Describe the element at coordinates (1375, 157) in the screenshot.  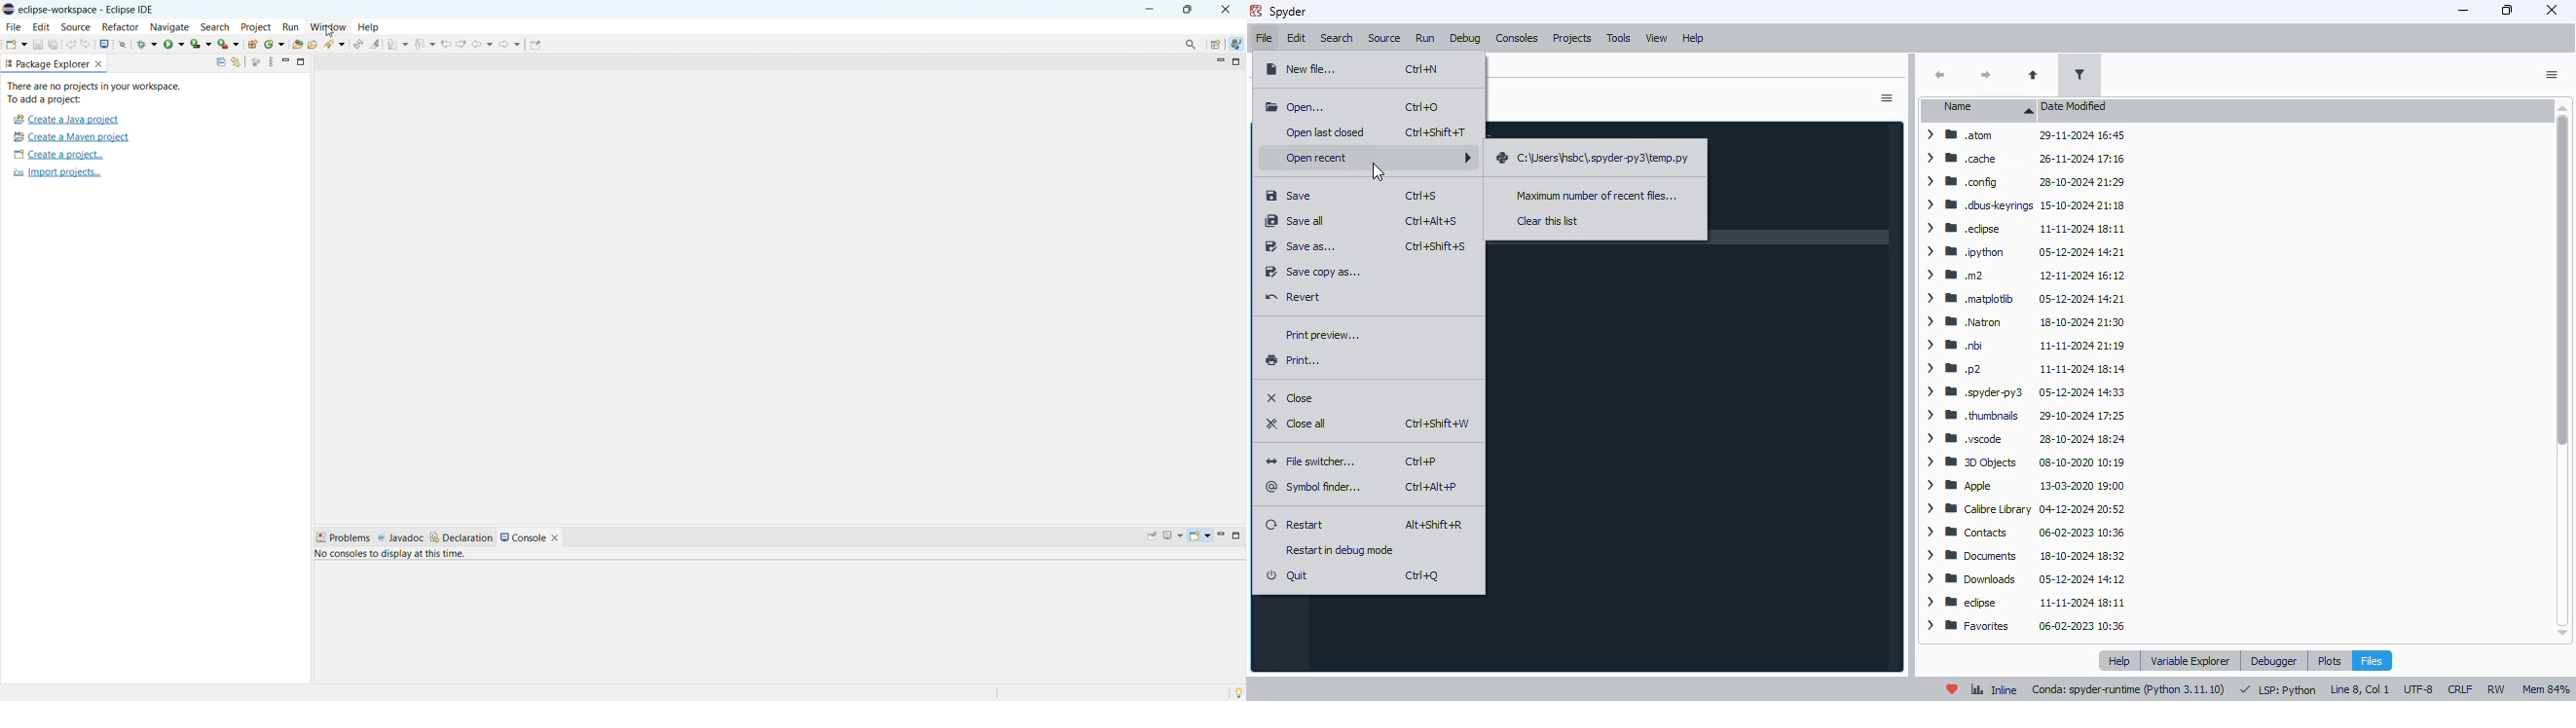
I see `open recent` at that location.